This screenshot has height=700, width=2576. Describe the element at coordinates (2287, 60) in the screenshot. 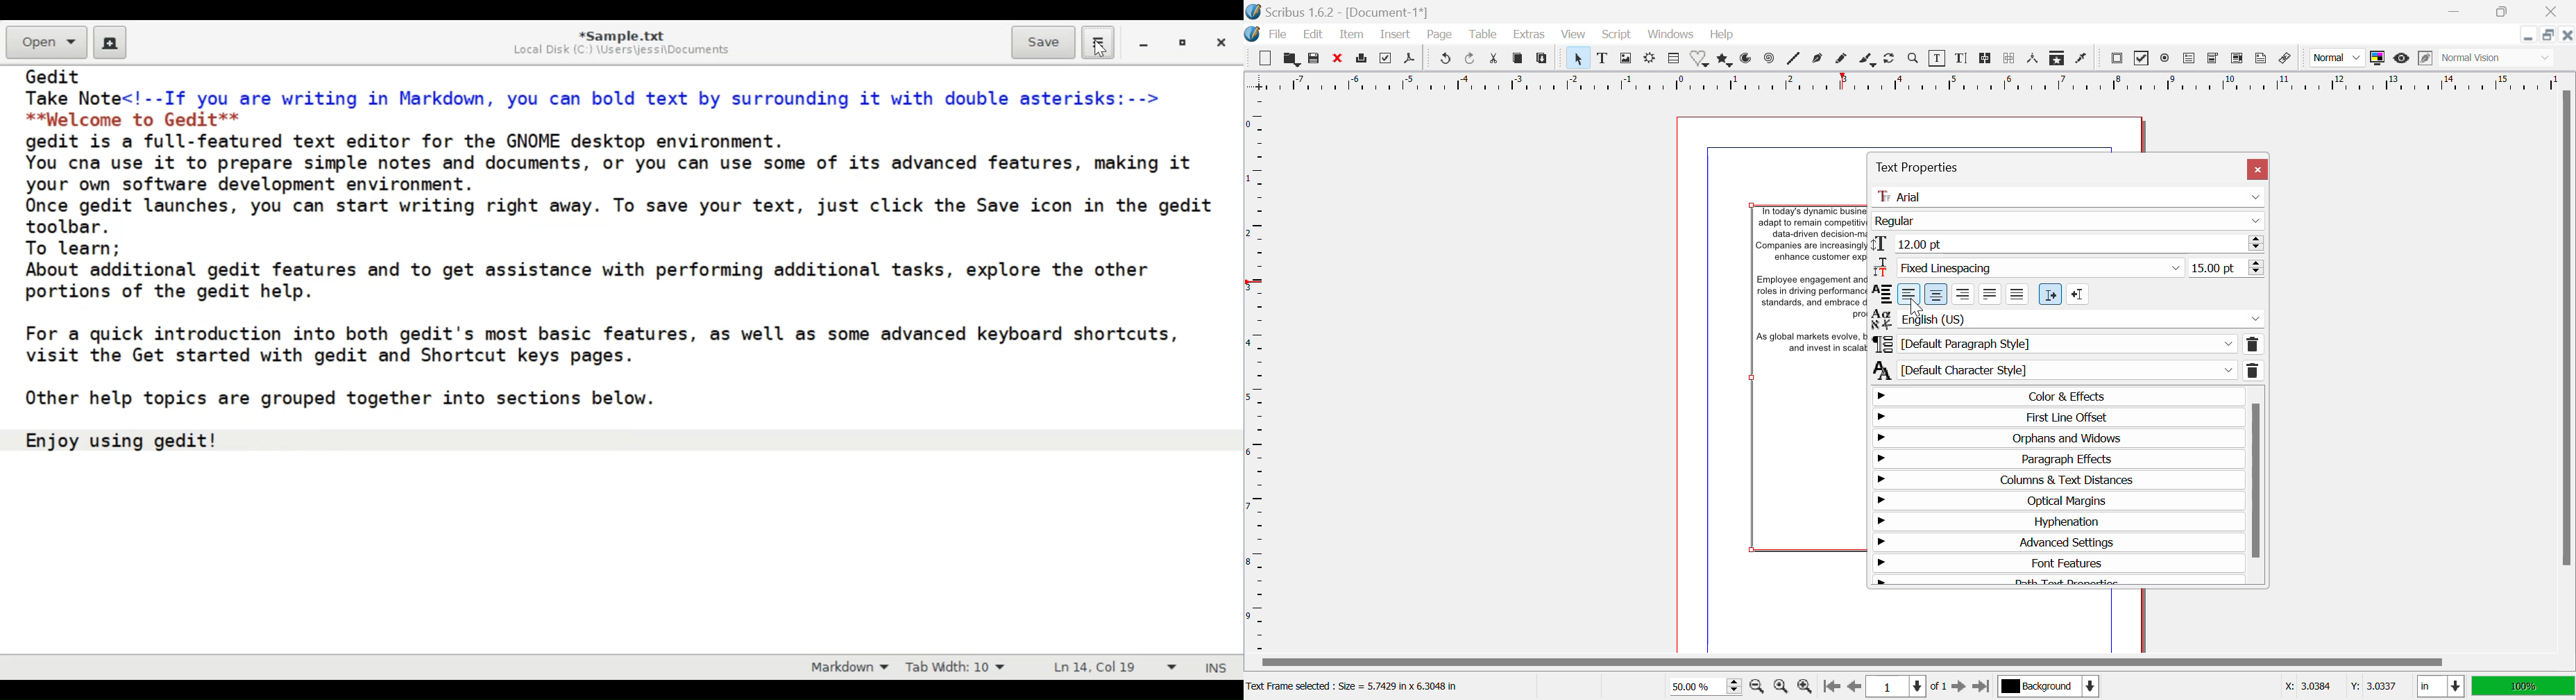

I see `Link Annotation` at that location.